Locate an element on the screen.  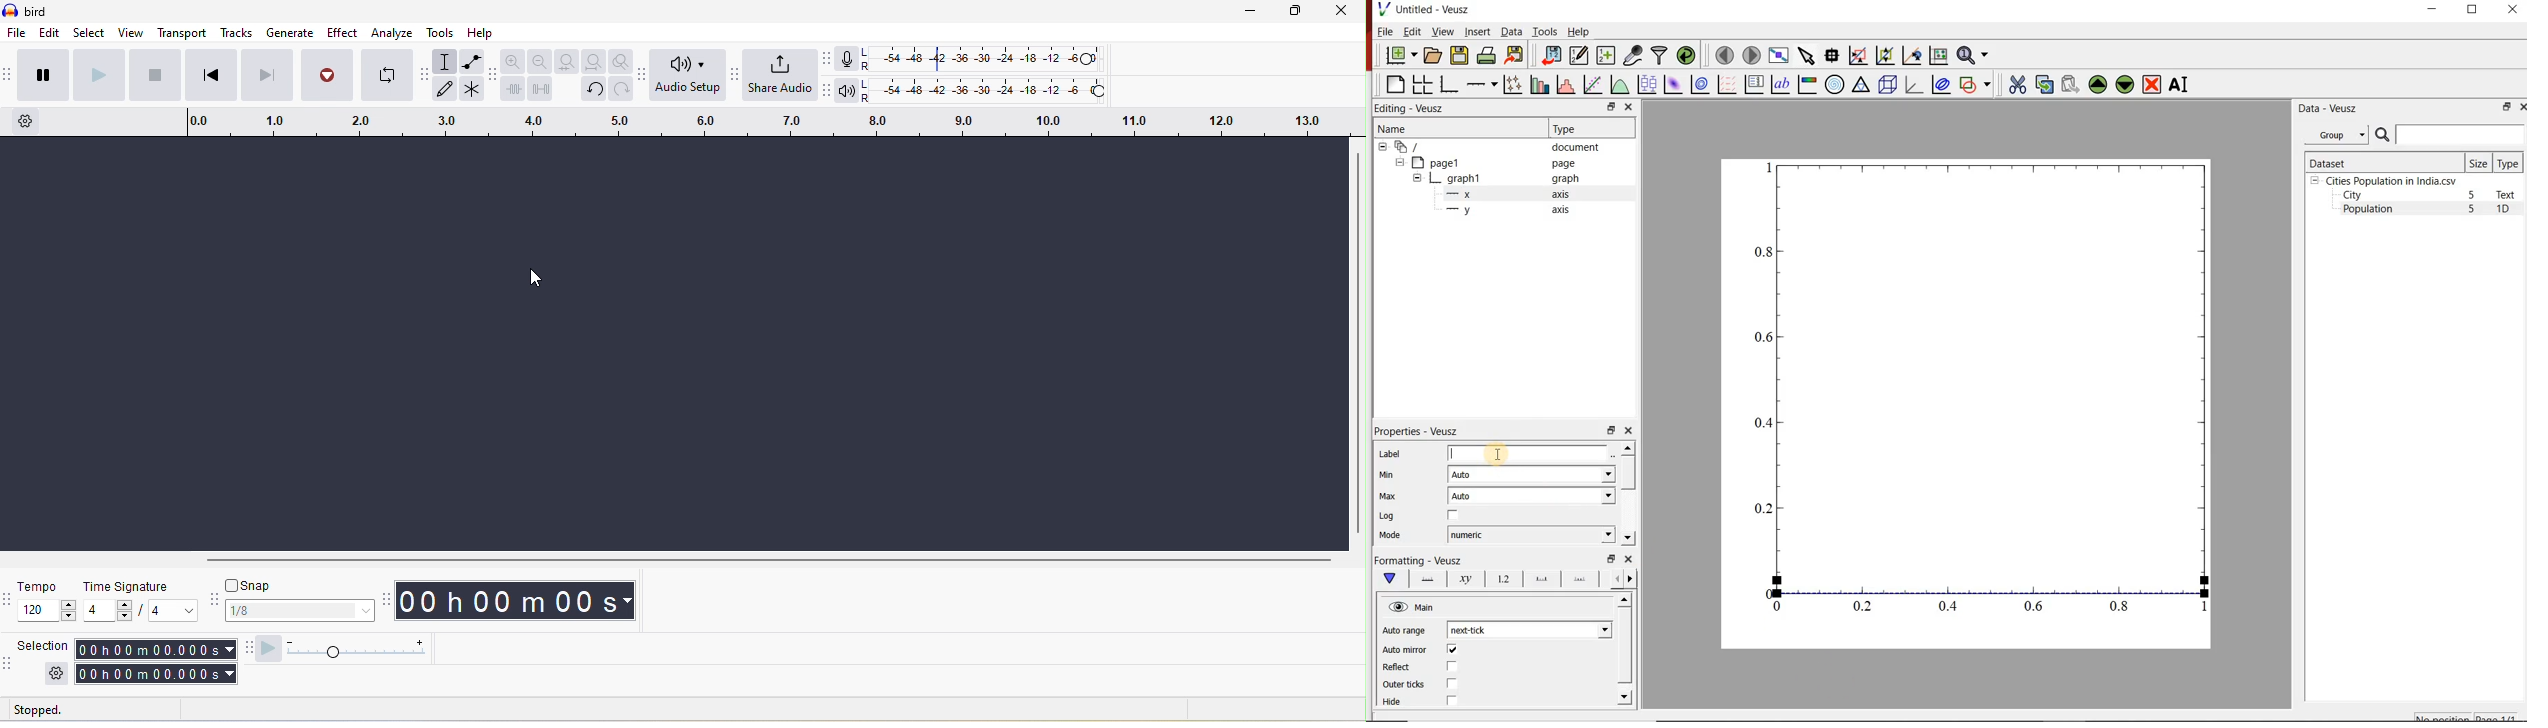
read data points on the graph is located at coordinates (1831, 54).